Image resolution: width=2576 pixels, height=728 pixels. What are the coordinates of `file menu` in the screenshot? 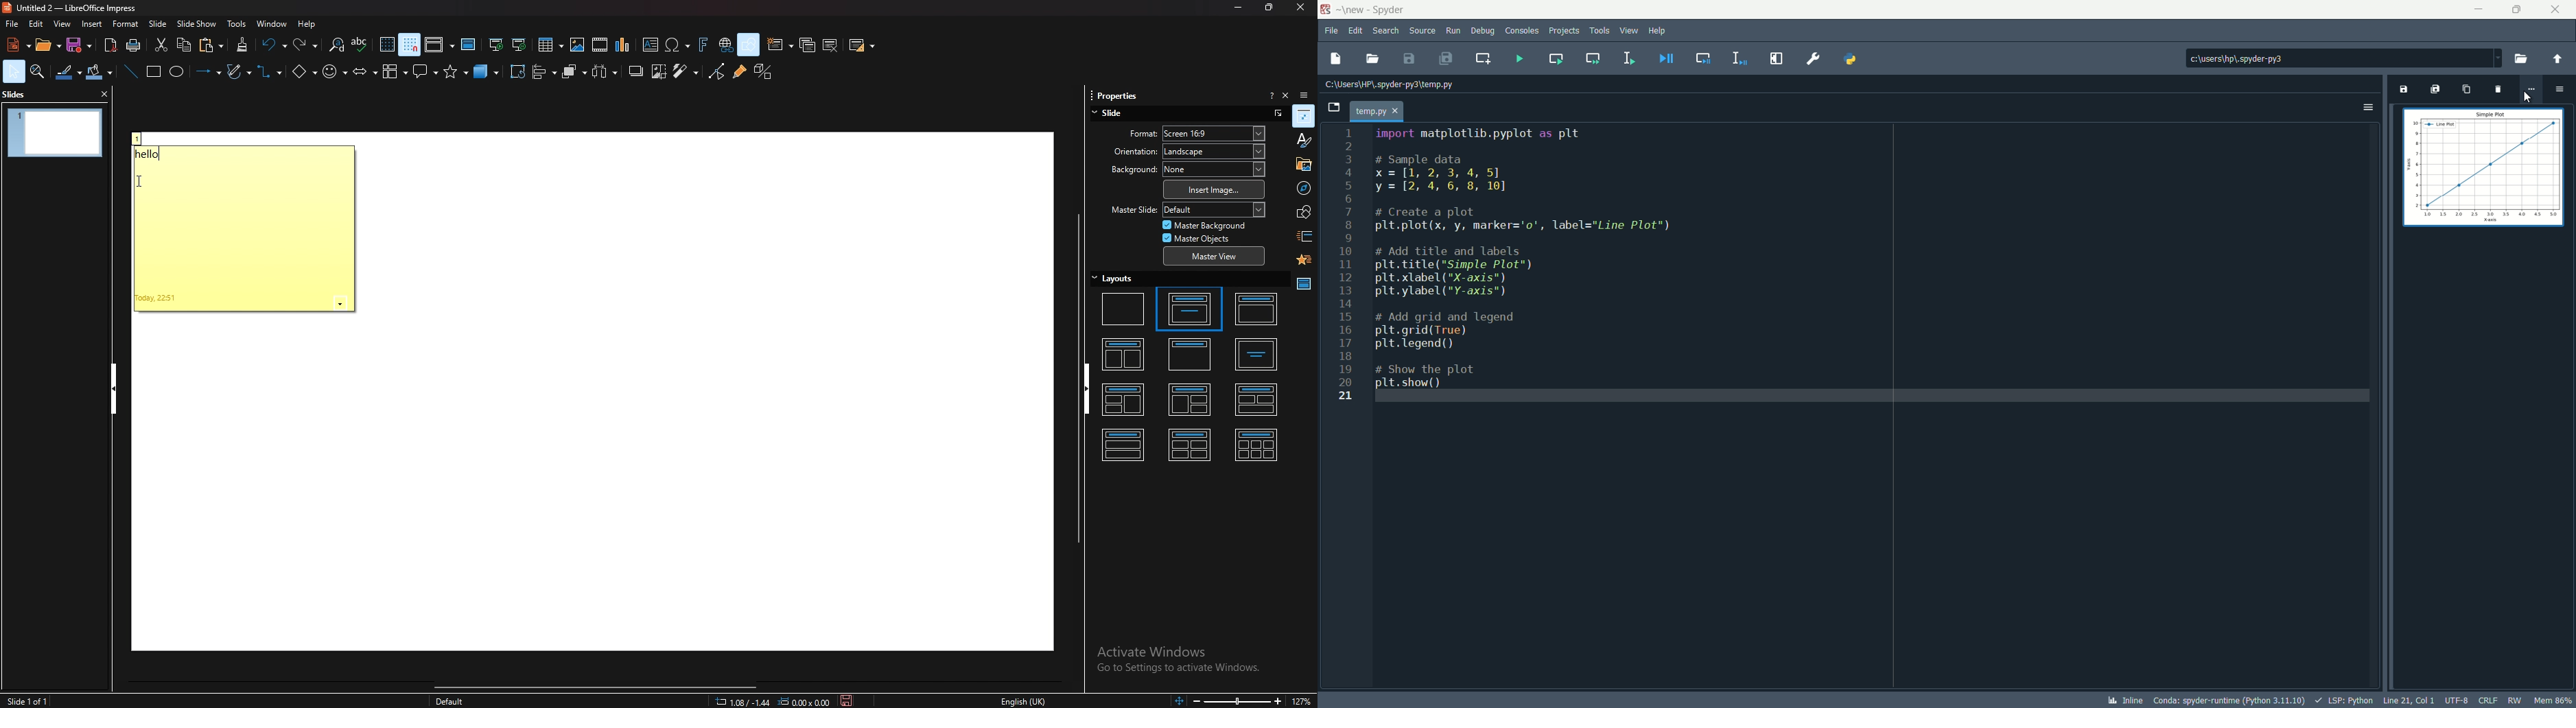 It's located at (1331, 30).